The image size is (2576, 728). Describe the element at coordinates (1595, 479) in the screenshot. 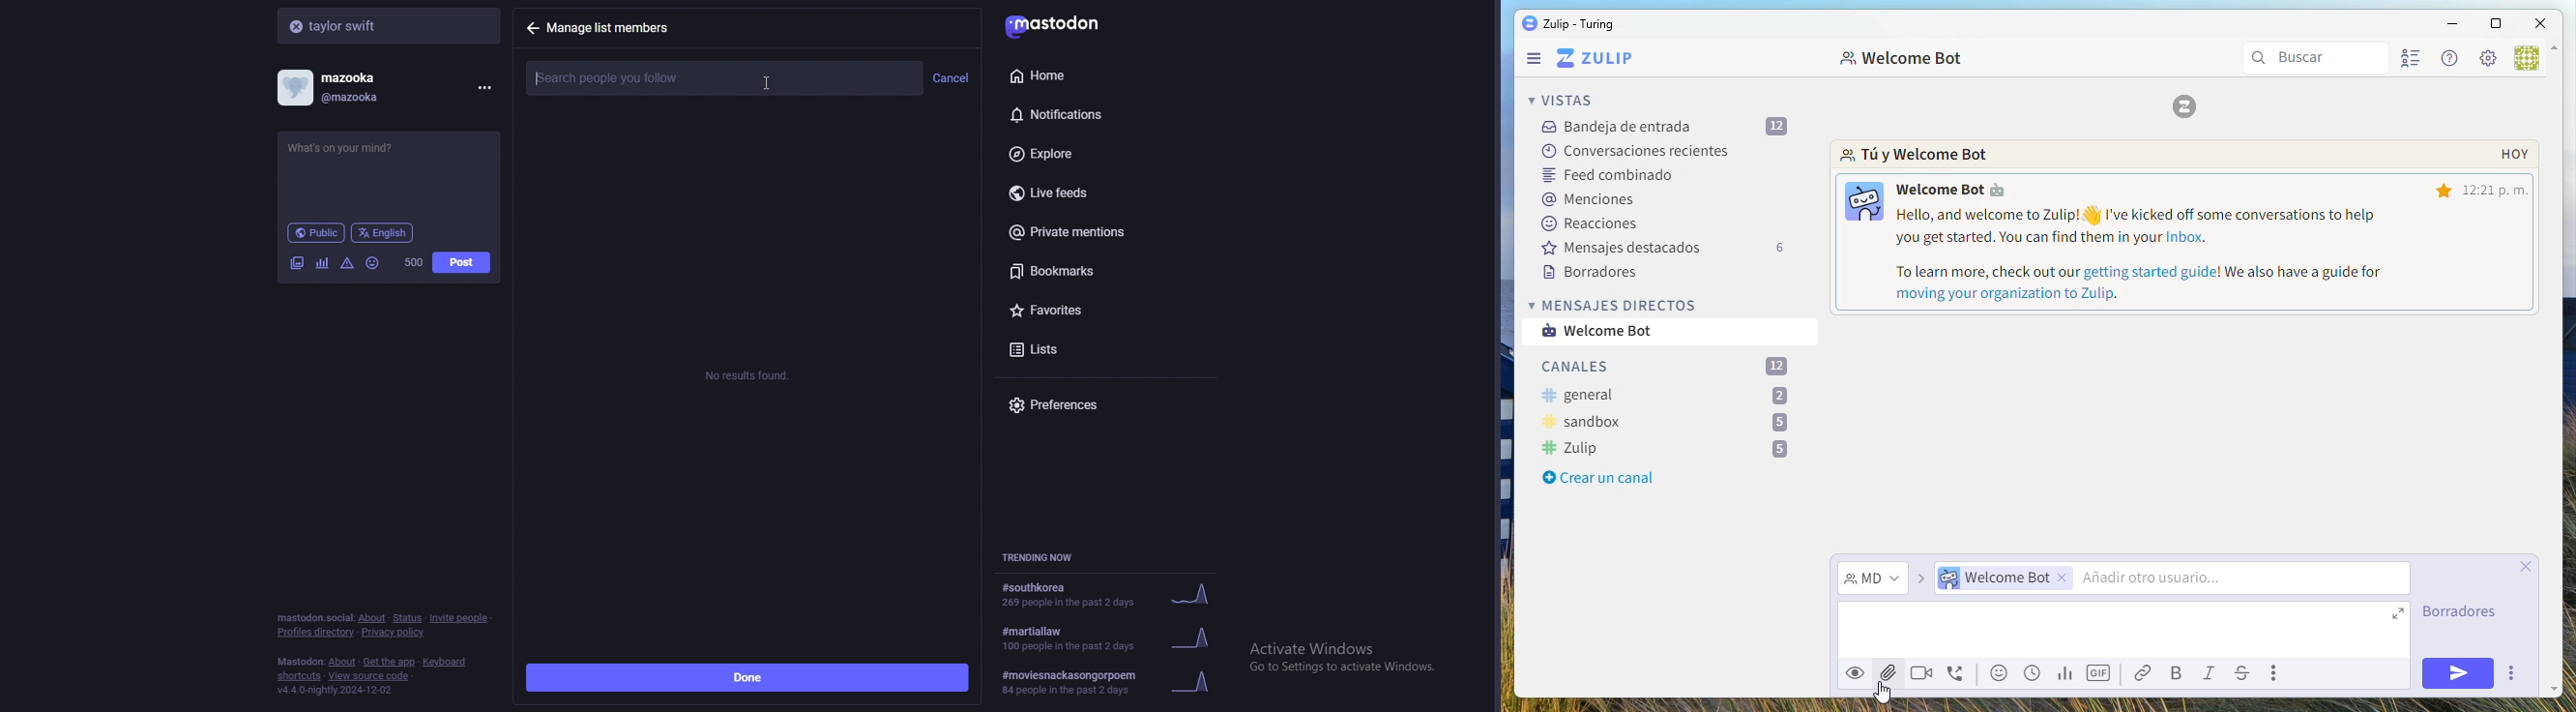

I see `Create a channel` at that location.